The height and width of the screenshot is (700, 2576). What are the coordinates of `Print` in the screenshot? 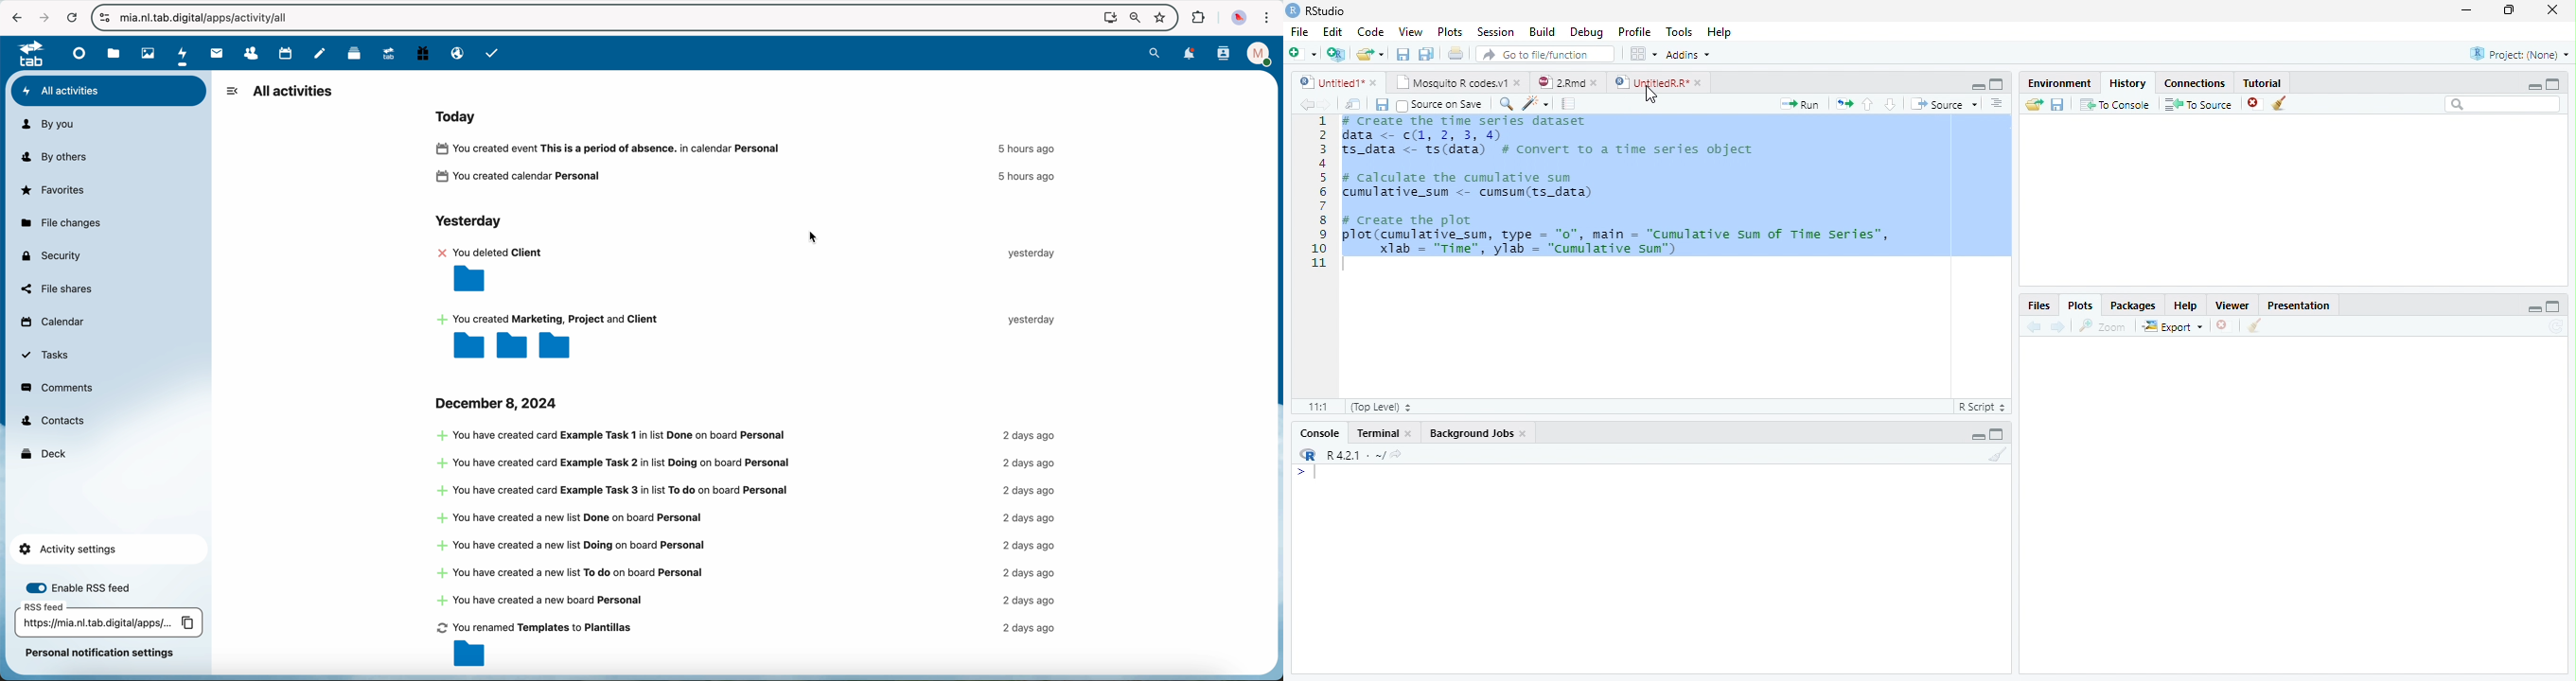 It's located at (1457, 55).